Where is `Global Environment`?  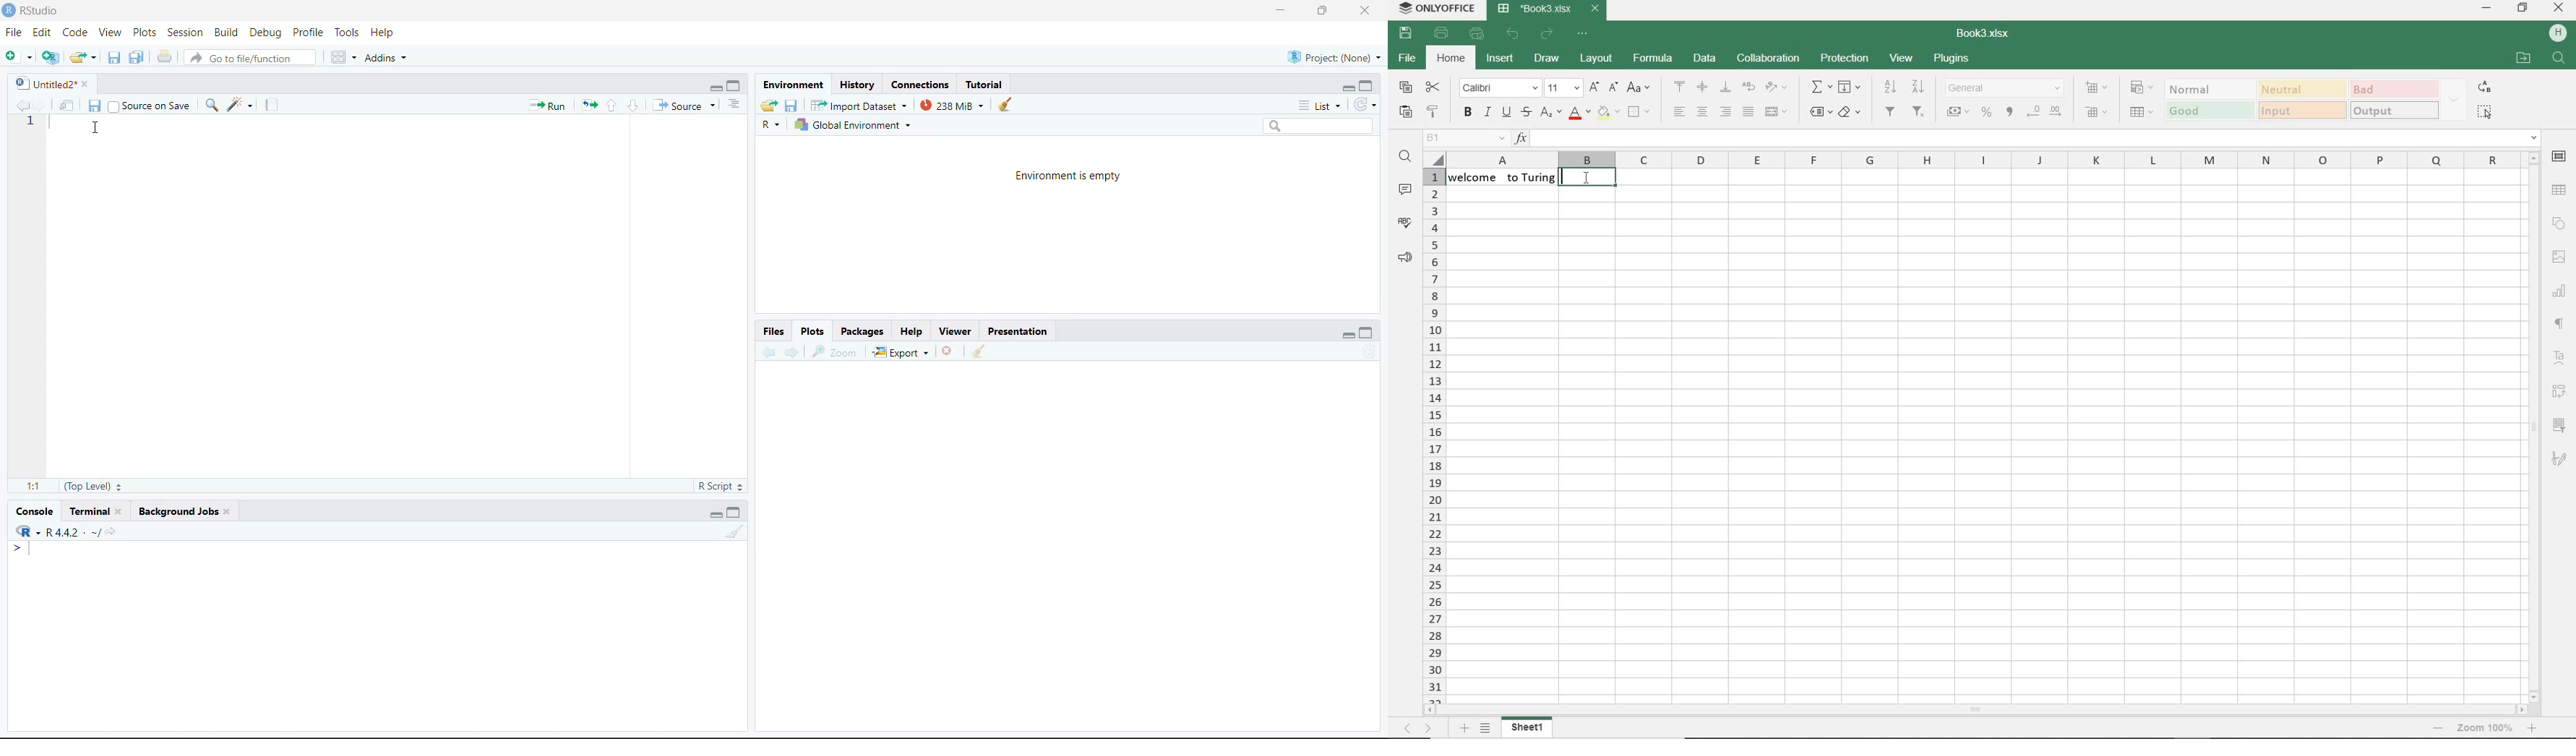
Global Environment is located at coordinates (852, 124).